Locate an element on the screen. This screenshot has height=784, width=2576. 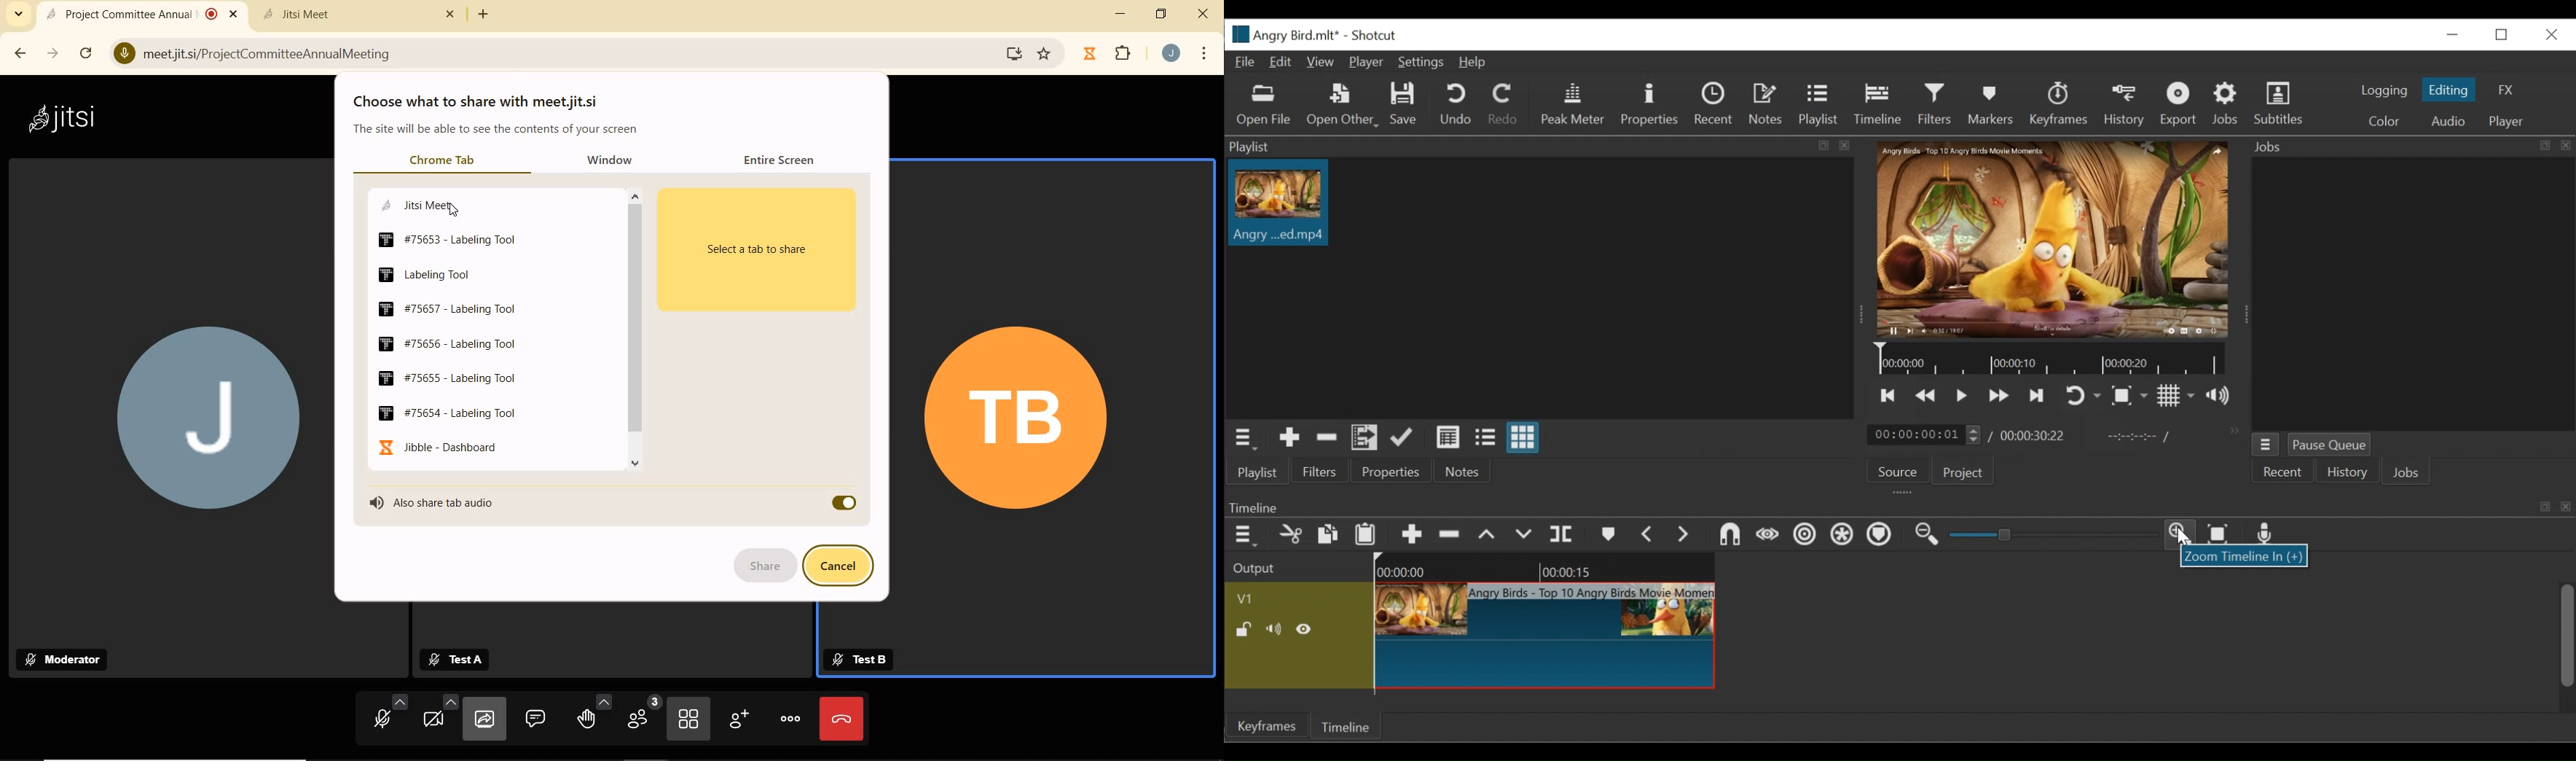
Timeline Panel is located at coordinates (1901, 504).